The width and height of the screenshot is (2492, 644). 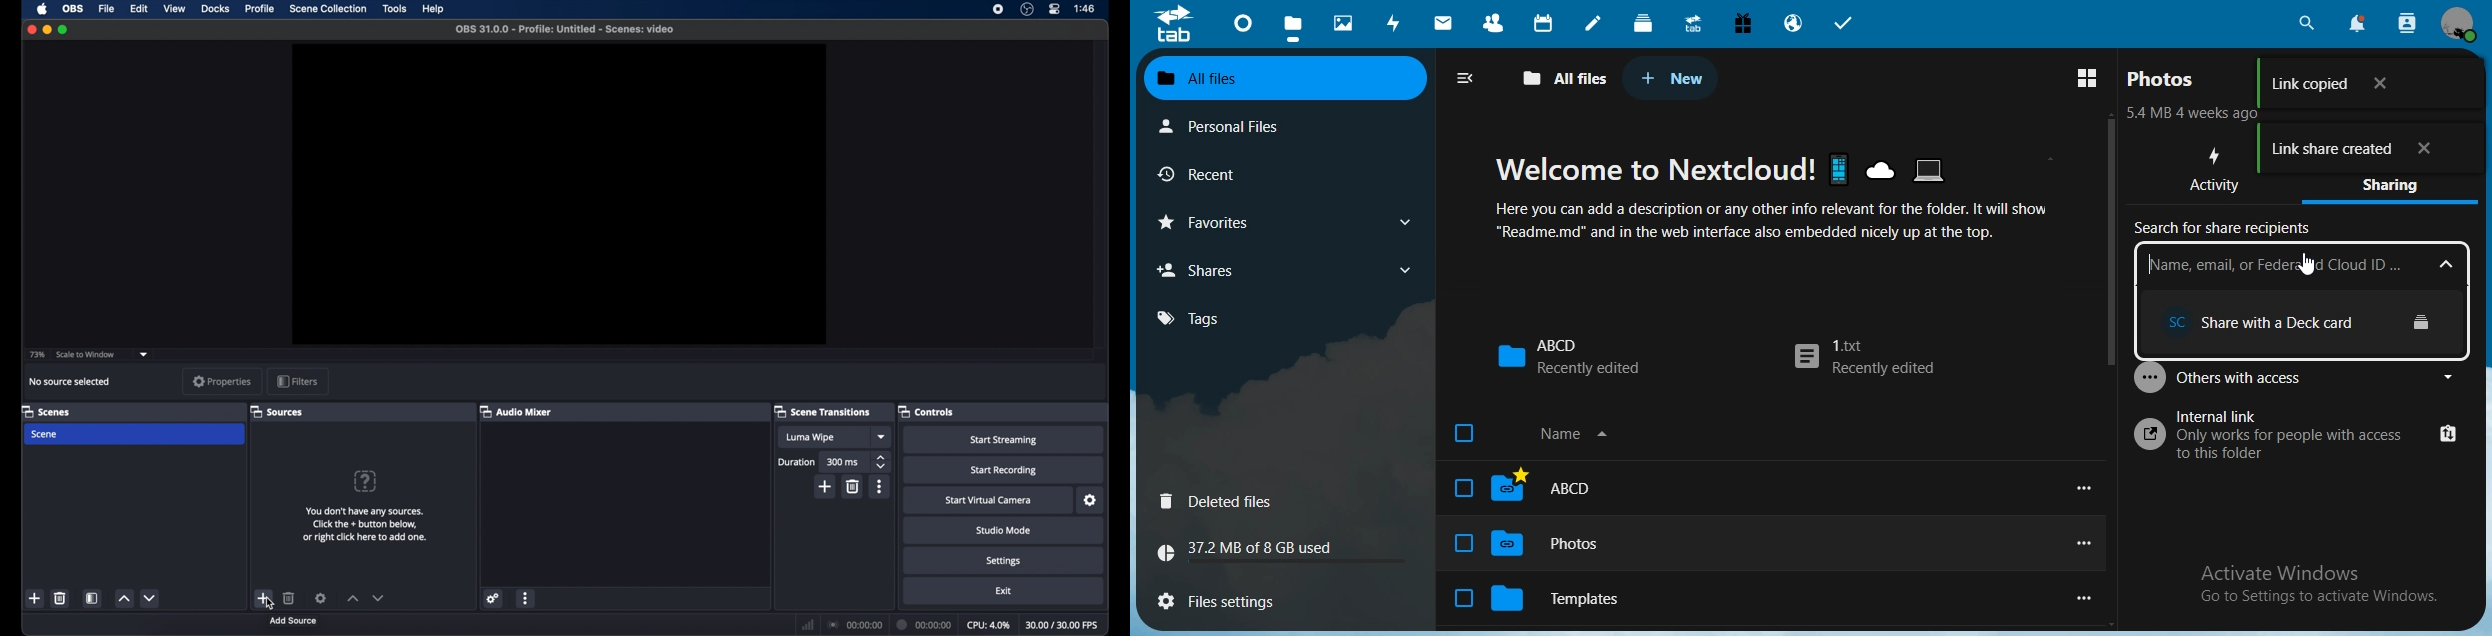 I want to click on all files, so click(x=1282, y=79).